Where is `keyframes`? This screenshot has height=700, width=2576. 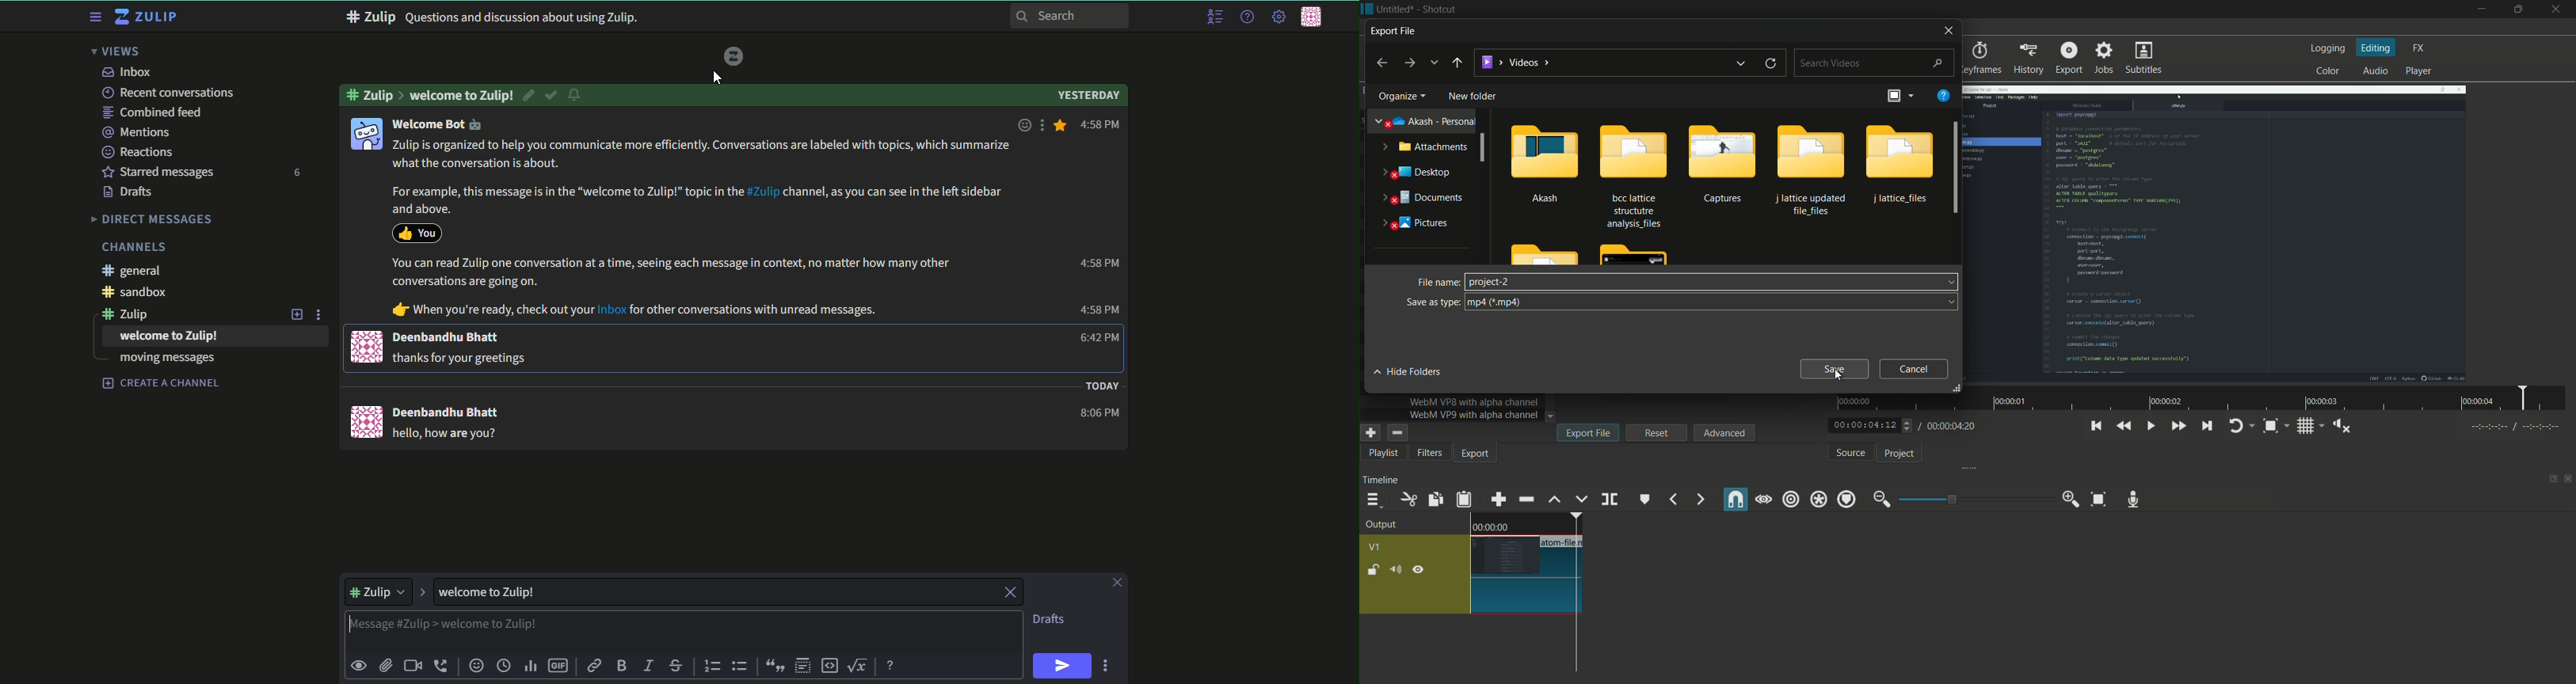 keyframes is located at coordinates (1980, 58).